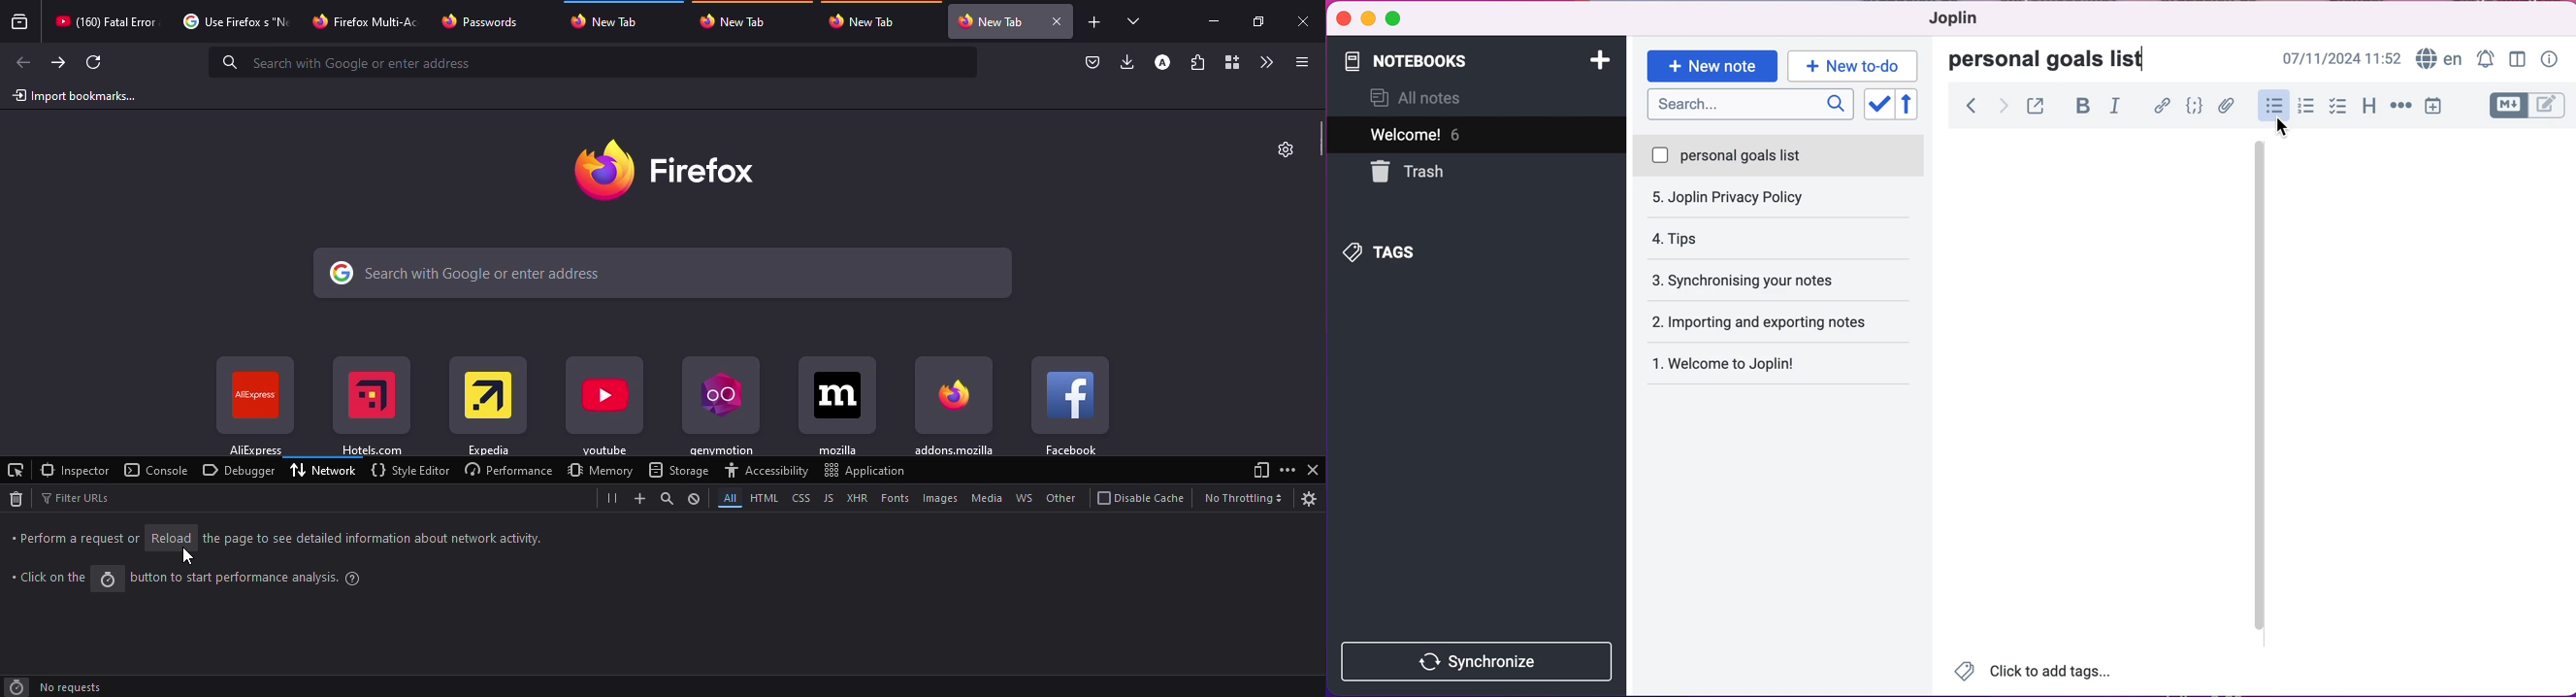  What do you see at coordinates (16, 687) in the screenshot?
I see `time` at bounding box center [16, 687].